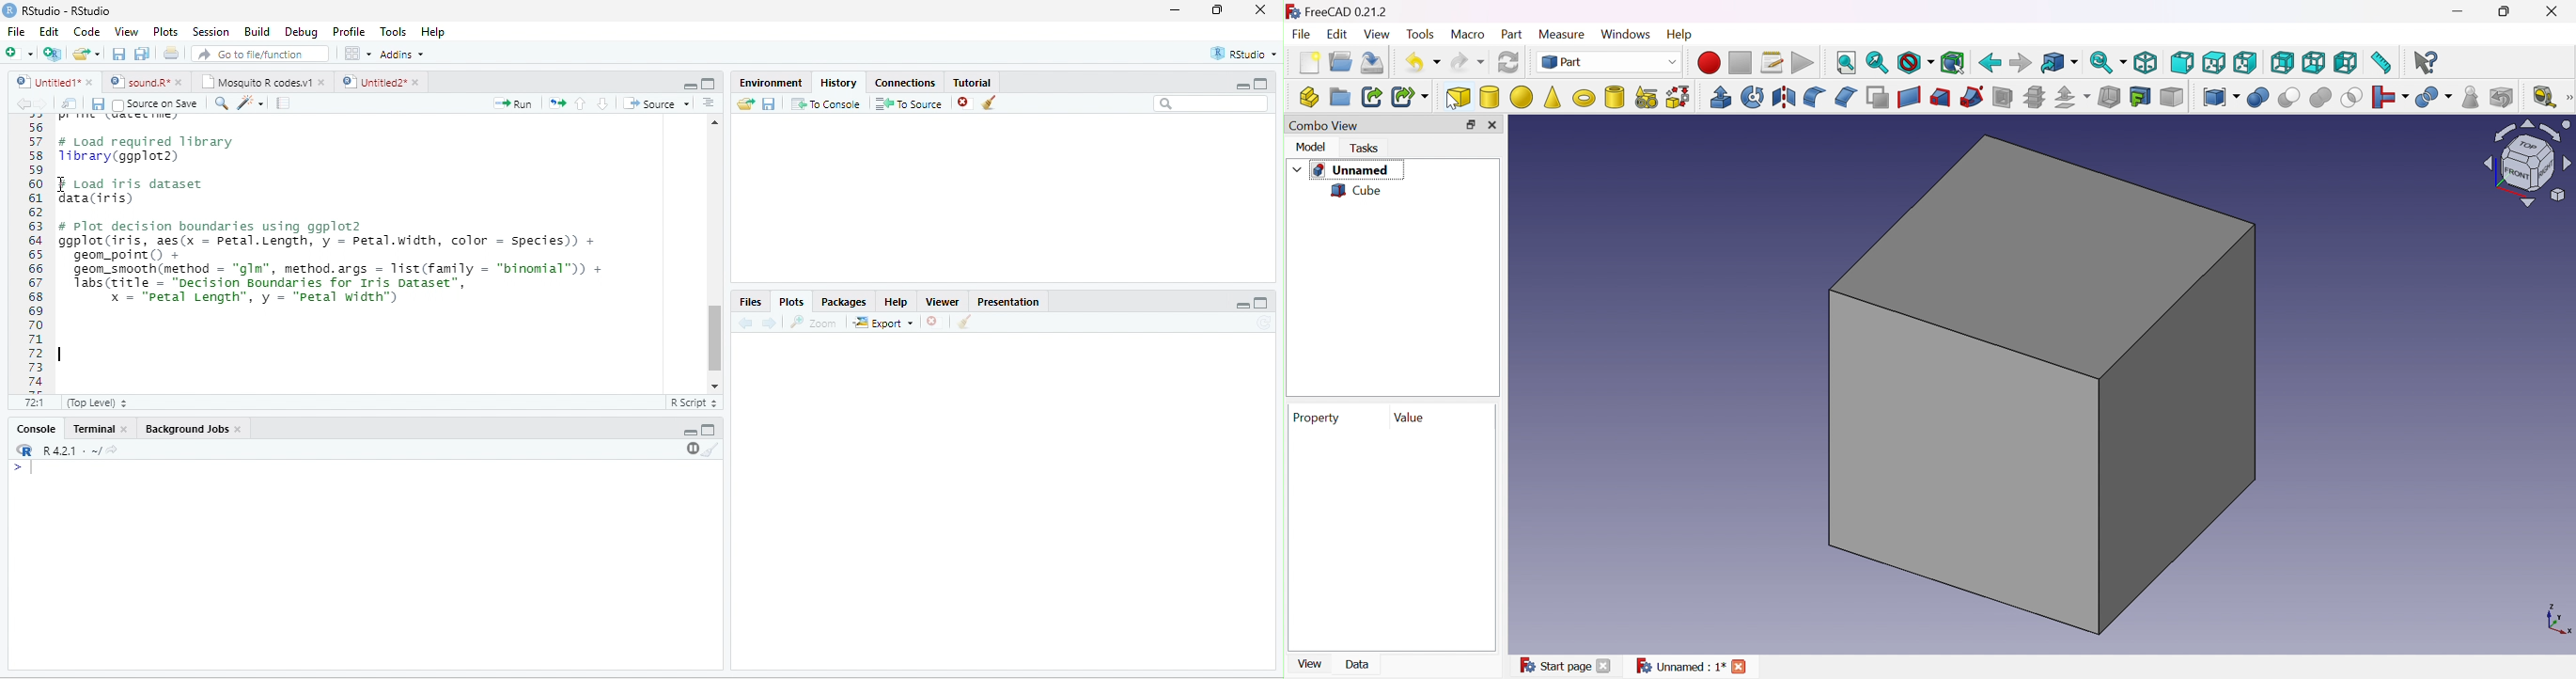 The width and height of the screenshot is (2576, 700). I want to click on Presentation, so click(1009, 302).